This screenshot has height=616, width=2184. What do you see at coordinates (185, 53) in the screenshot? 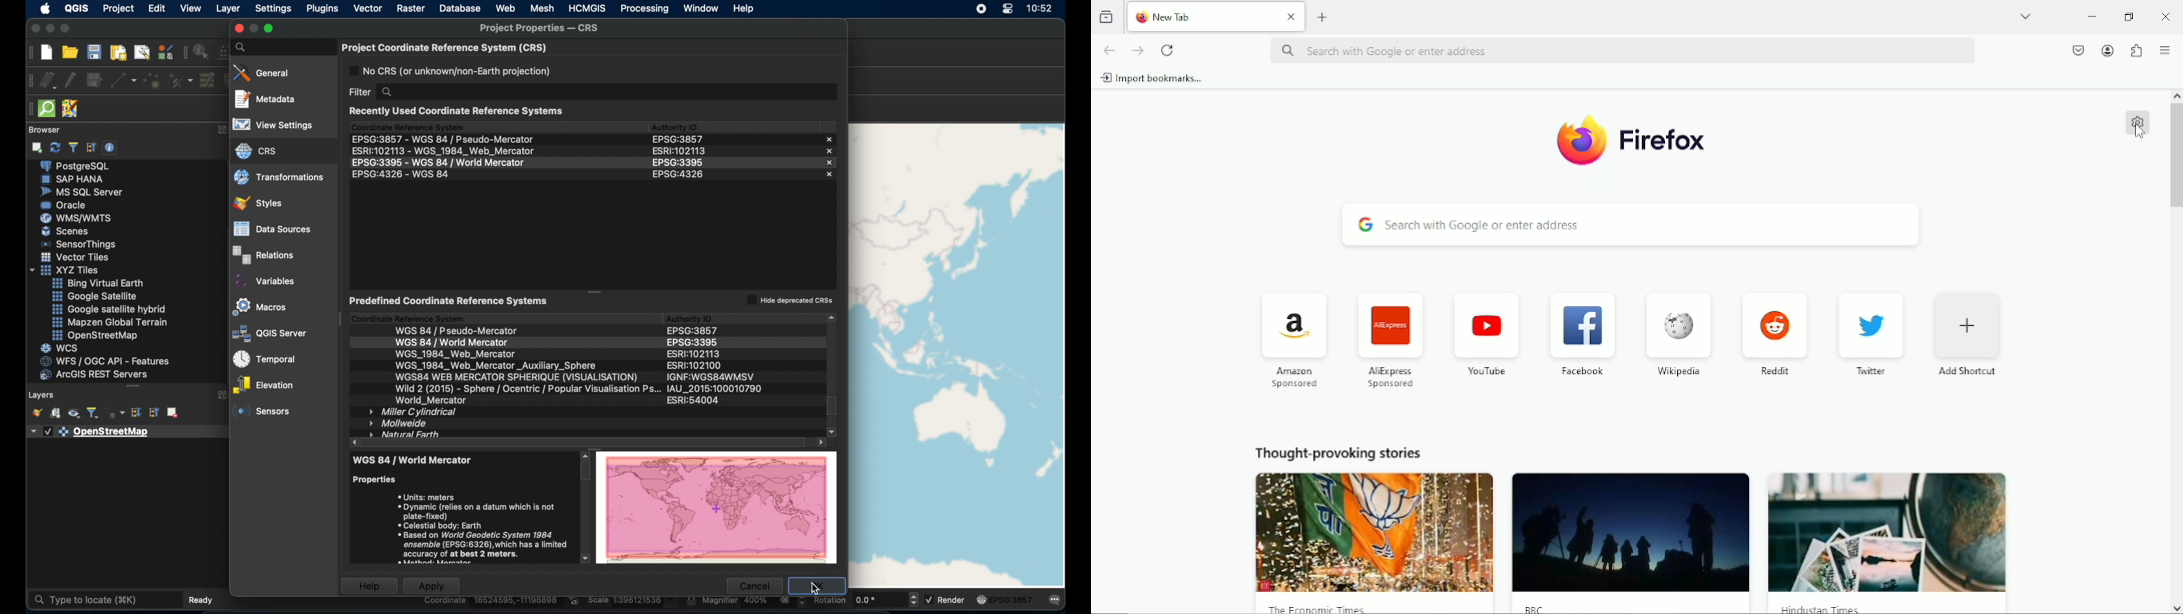
I see `attributes toolbar` at bounding box center [185, 53].